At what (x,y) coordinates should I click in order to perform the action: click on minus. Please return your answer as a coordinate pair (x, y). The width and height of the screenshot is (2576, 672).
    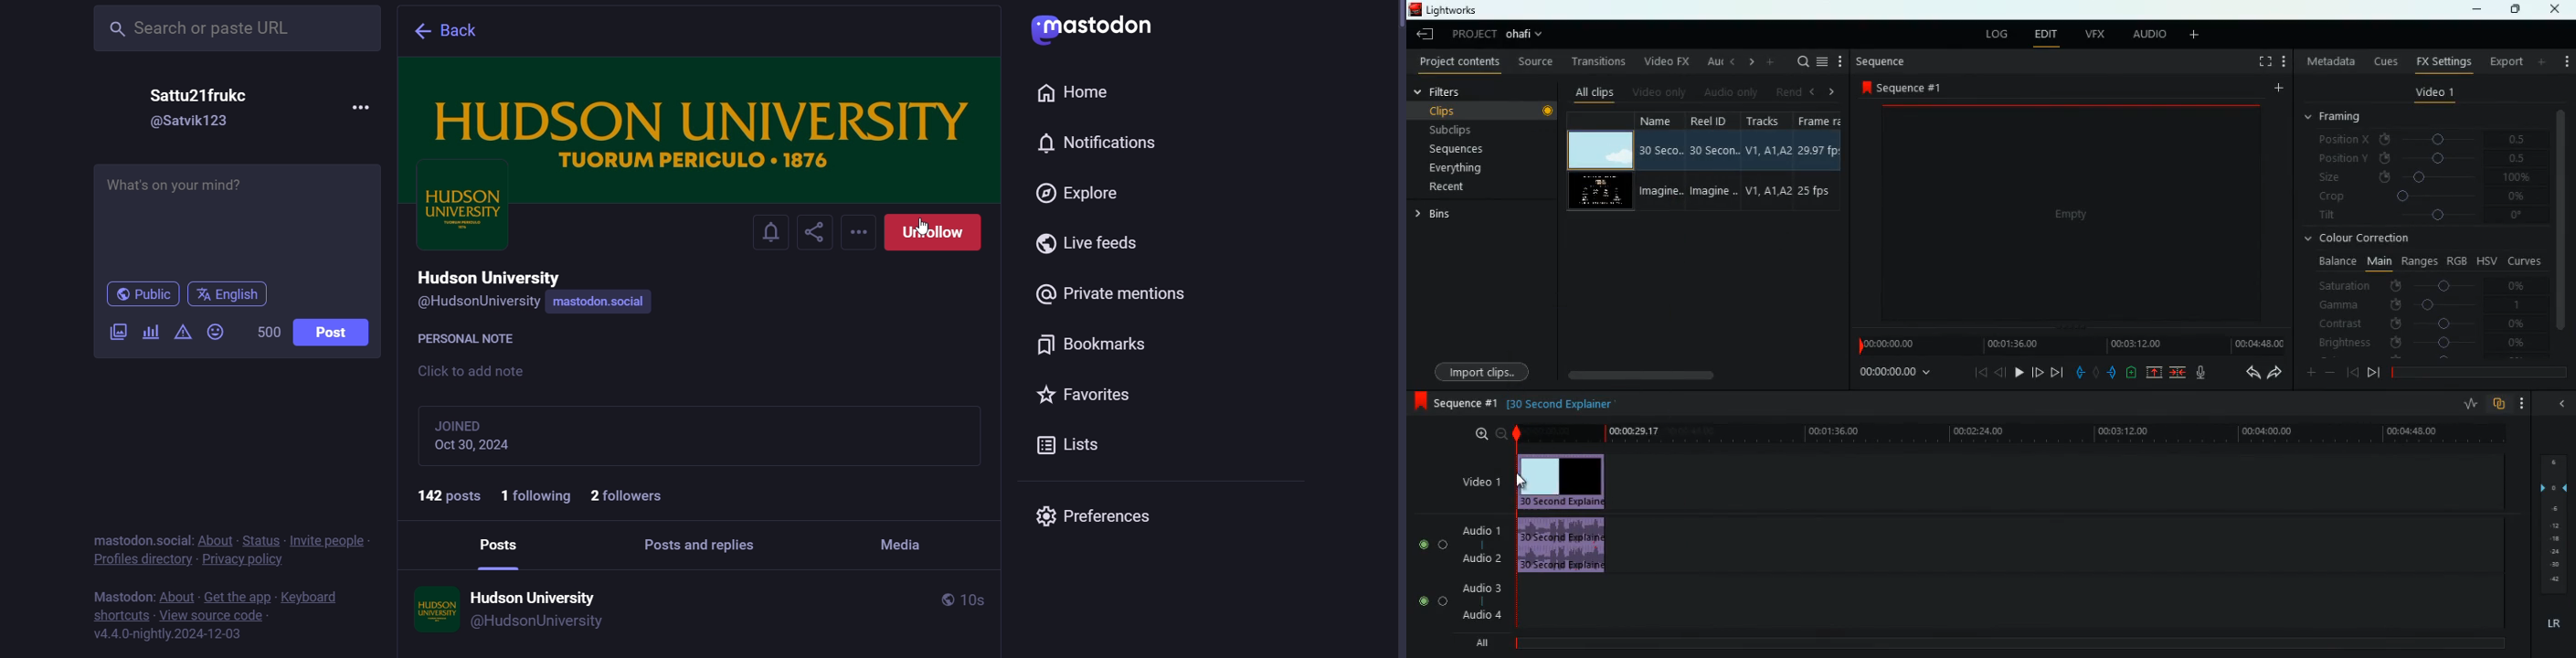
    Looking at the image, I should click on (2330, 372).